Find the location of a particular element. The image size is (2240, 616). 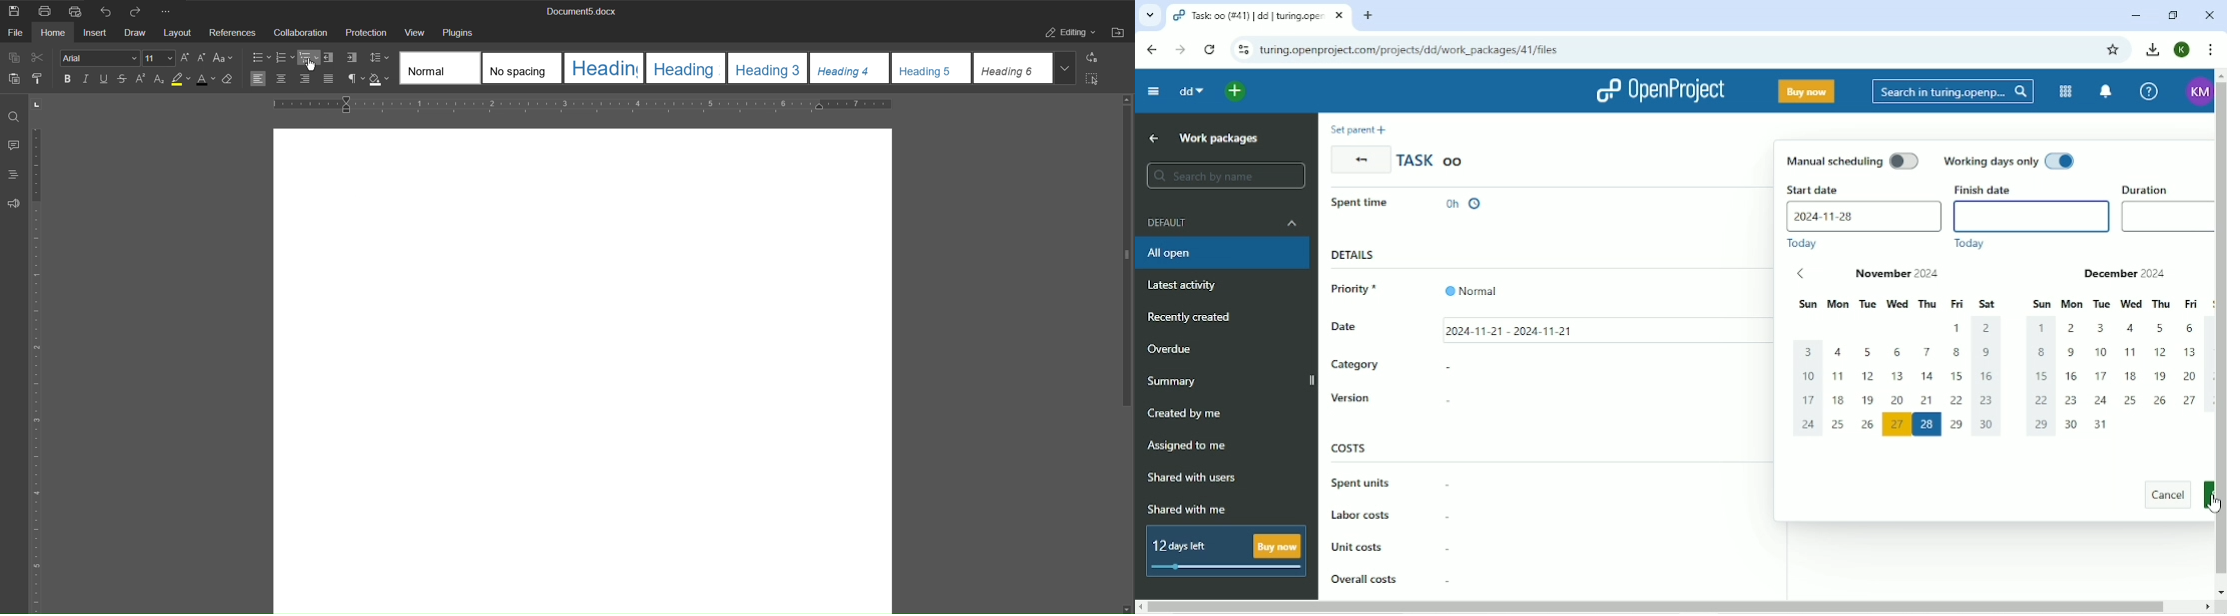

All open is located at coordinates (1222, 253).